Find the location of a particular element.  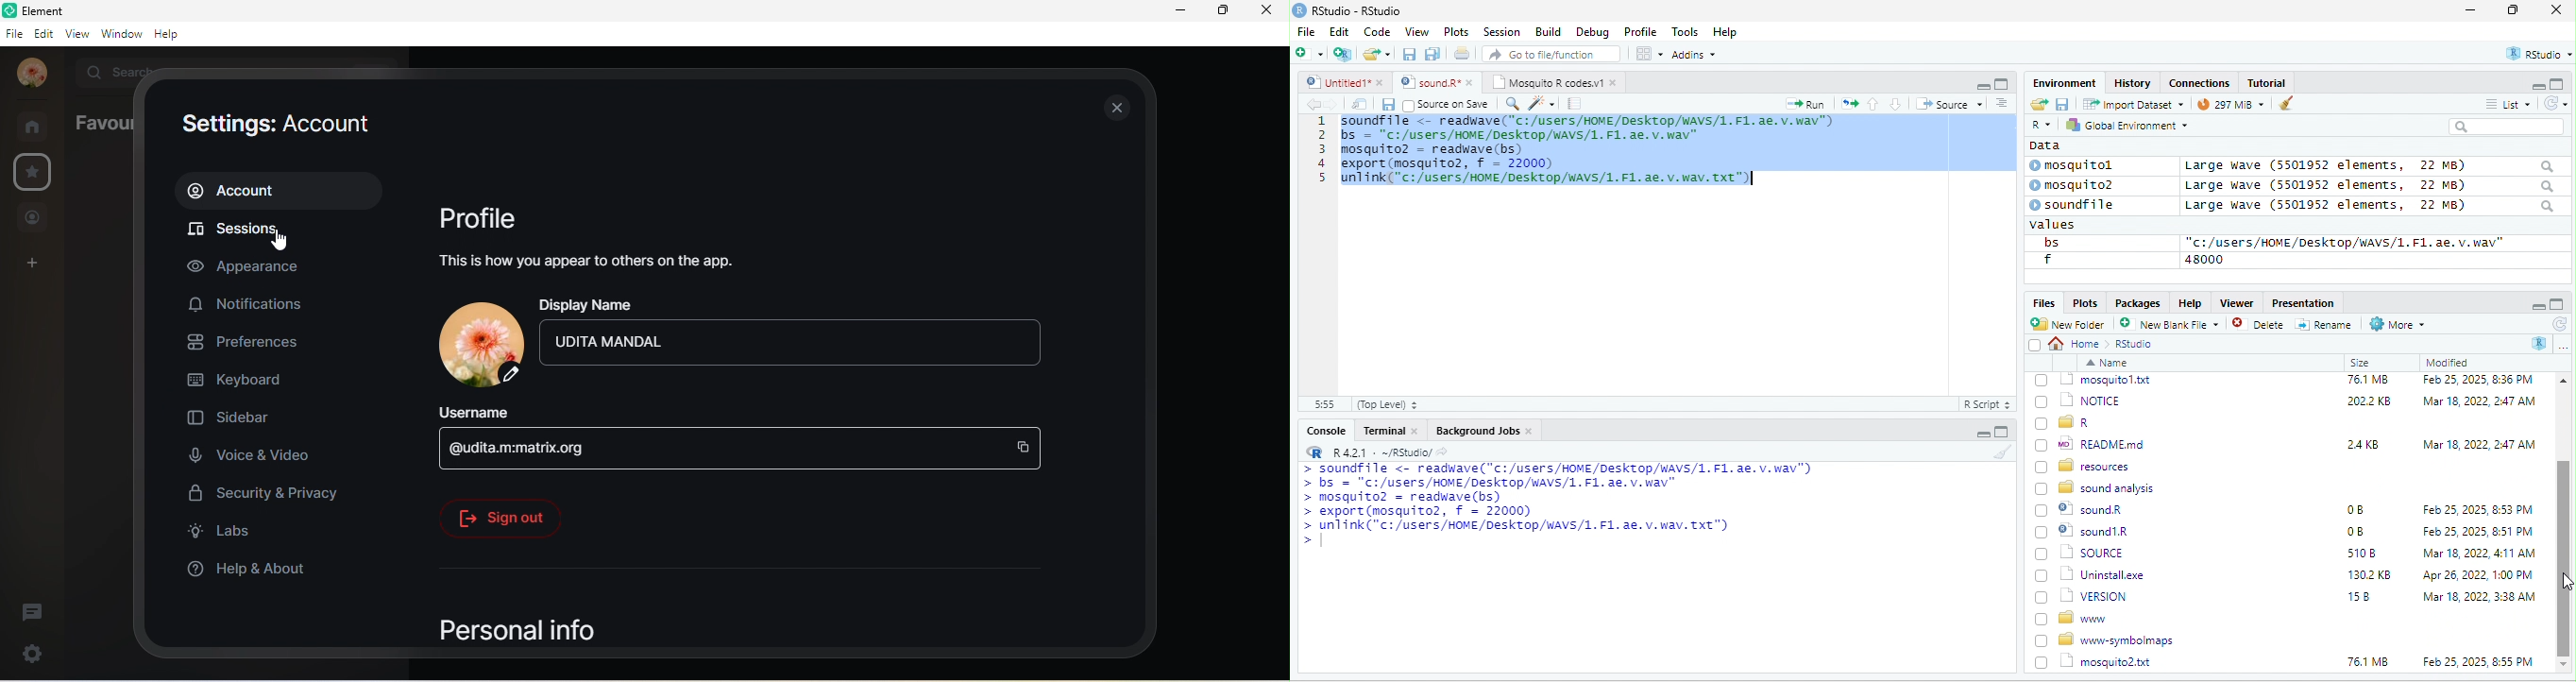

Mar 18, 2022, 247 AM is located at coordinates (2480, 448).